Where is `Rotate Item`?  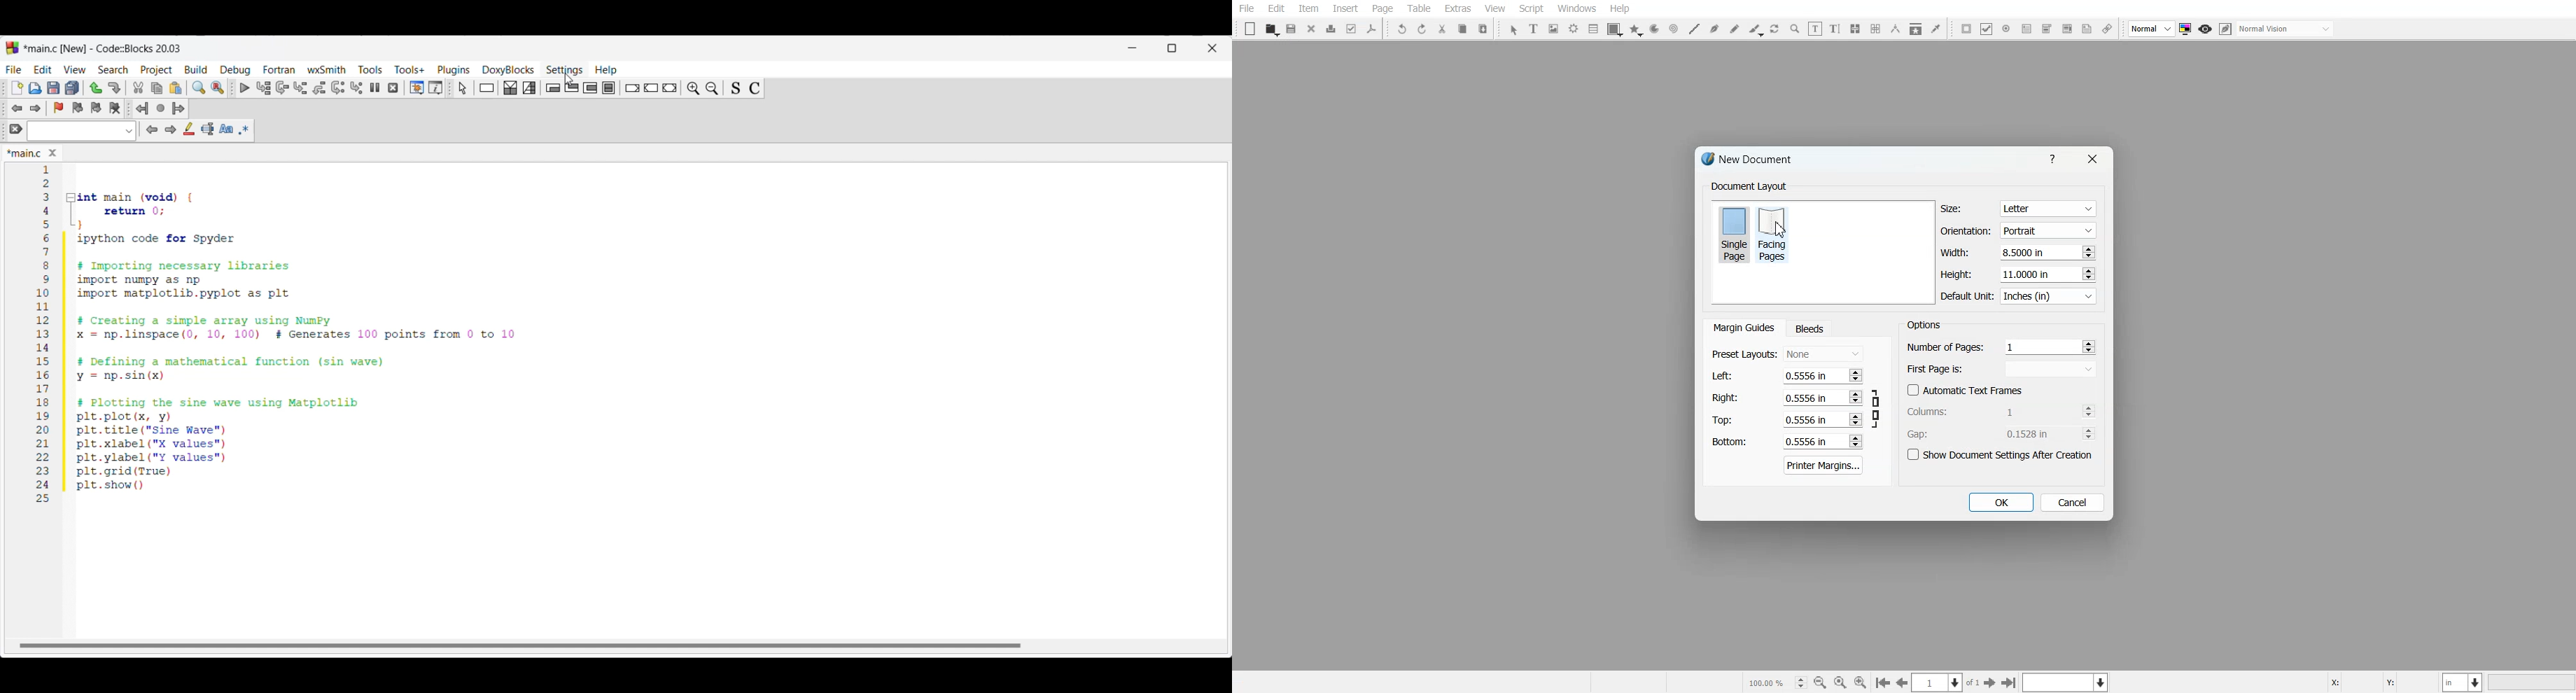 Rotate Item is located at coordinates (1776, 29).